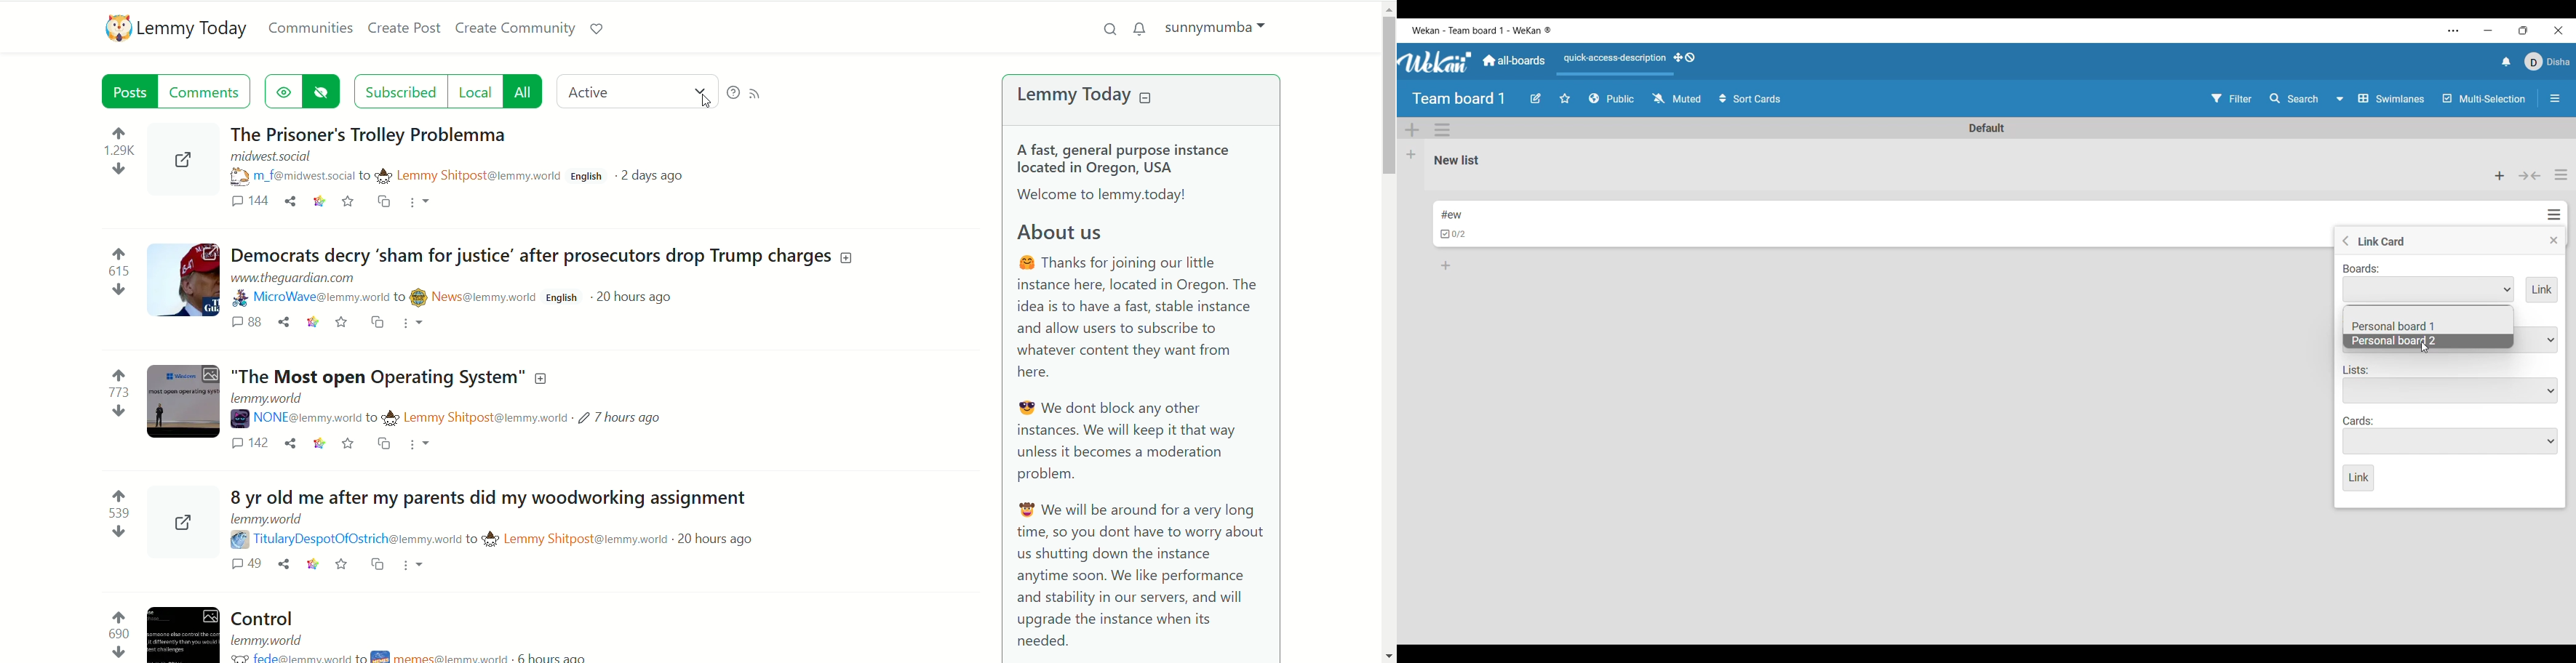  Describe the element at coordinates (269, 399) in the screenshot. I see `lemmy.world link` at that location.